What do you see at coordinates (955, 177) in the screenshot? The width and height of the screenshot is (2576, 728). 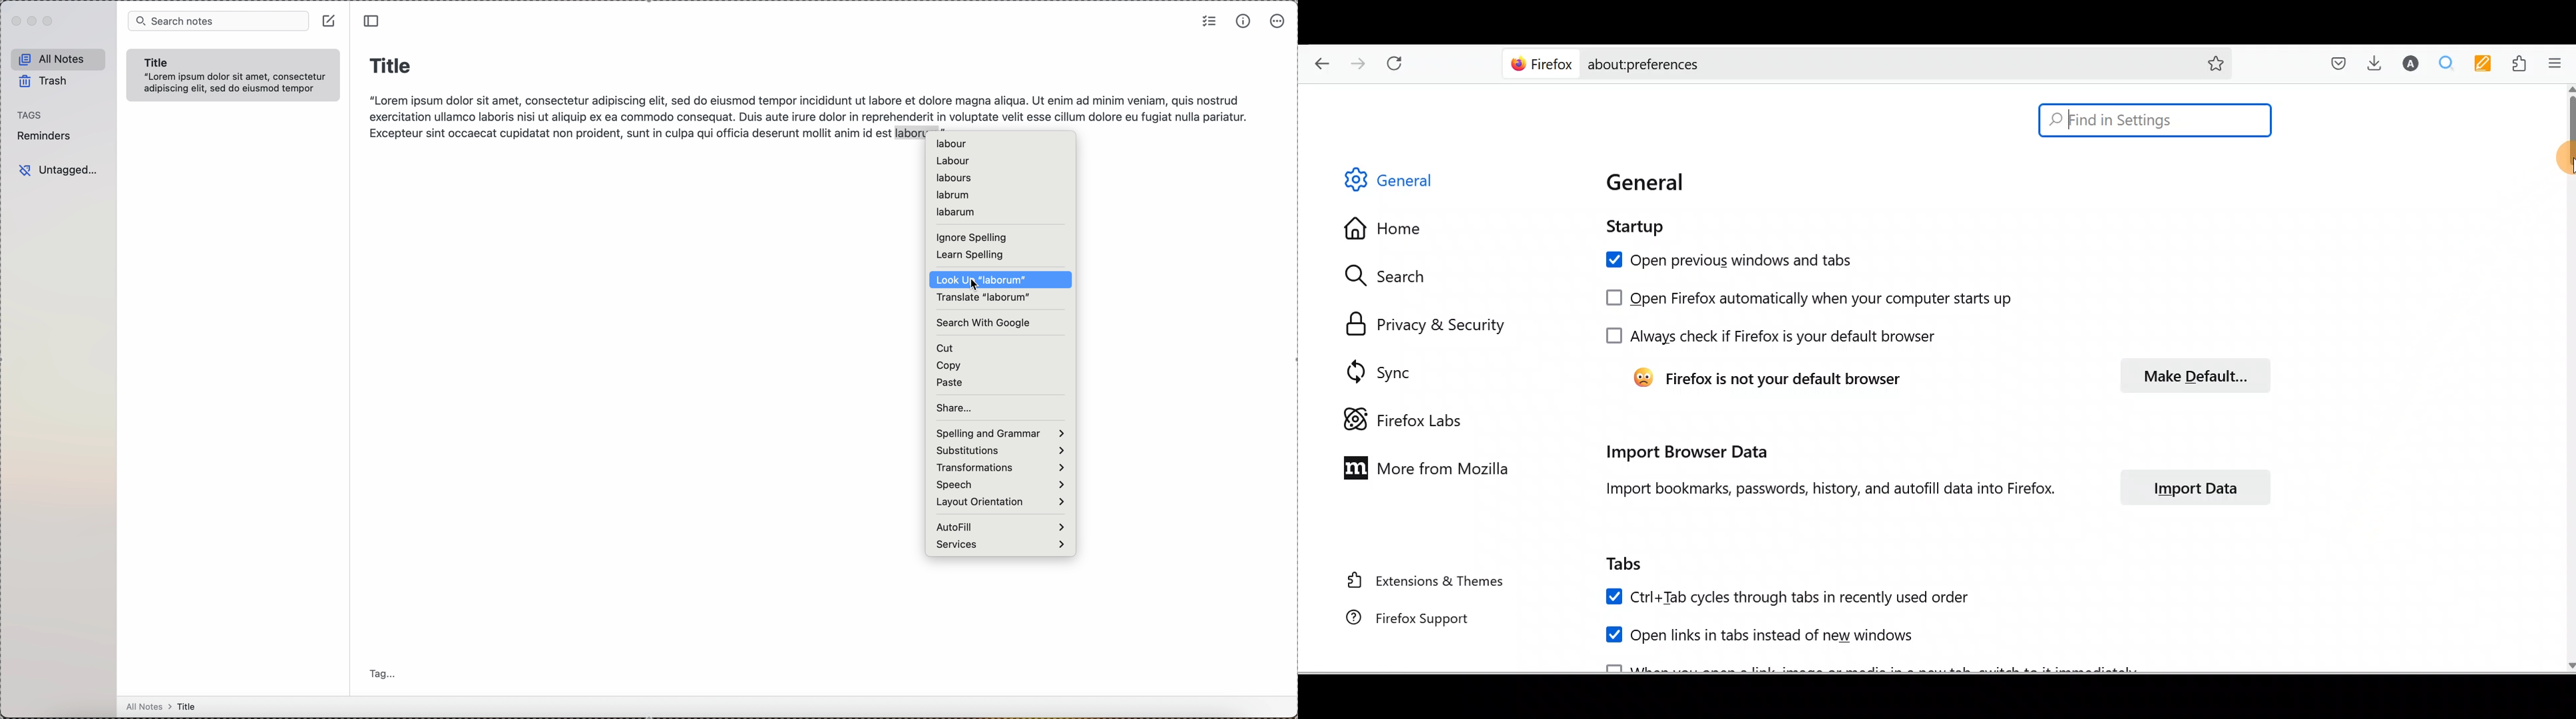 I see `labours` at bounding box center [955, 177].